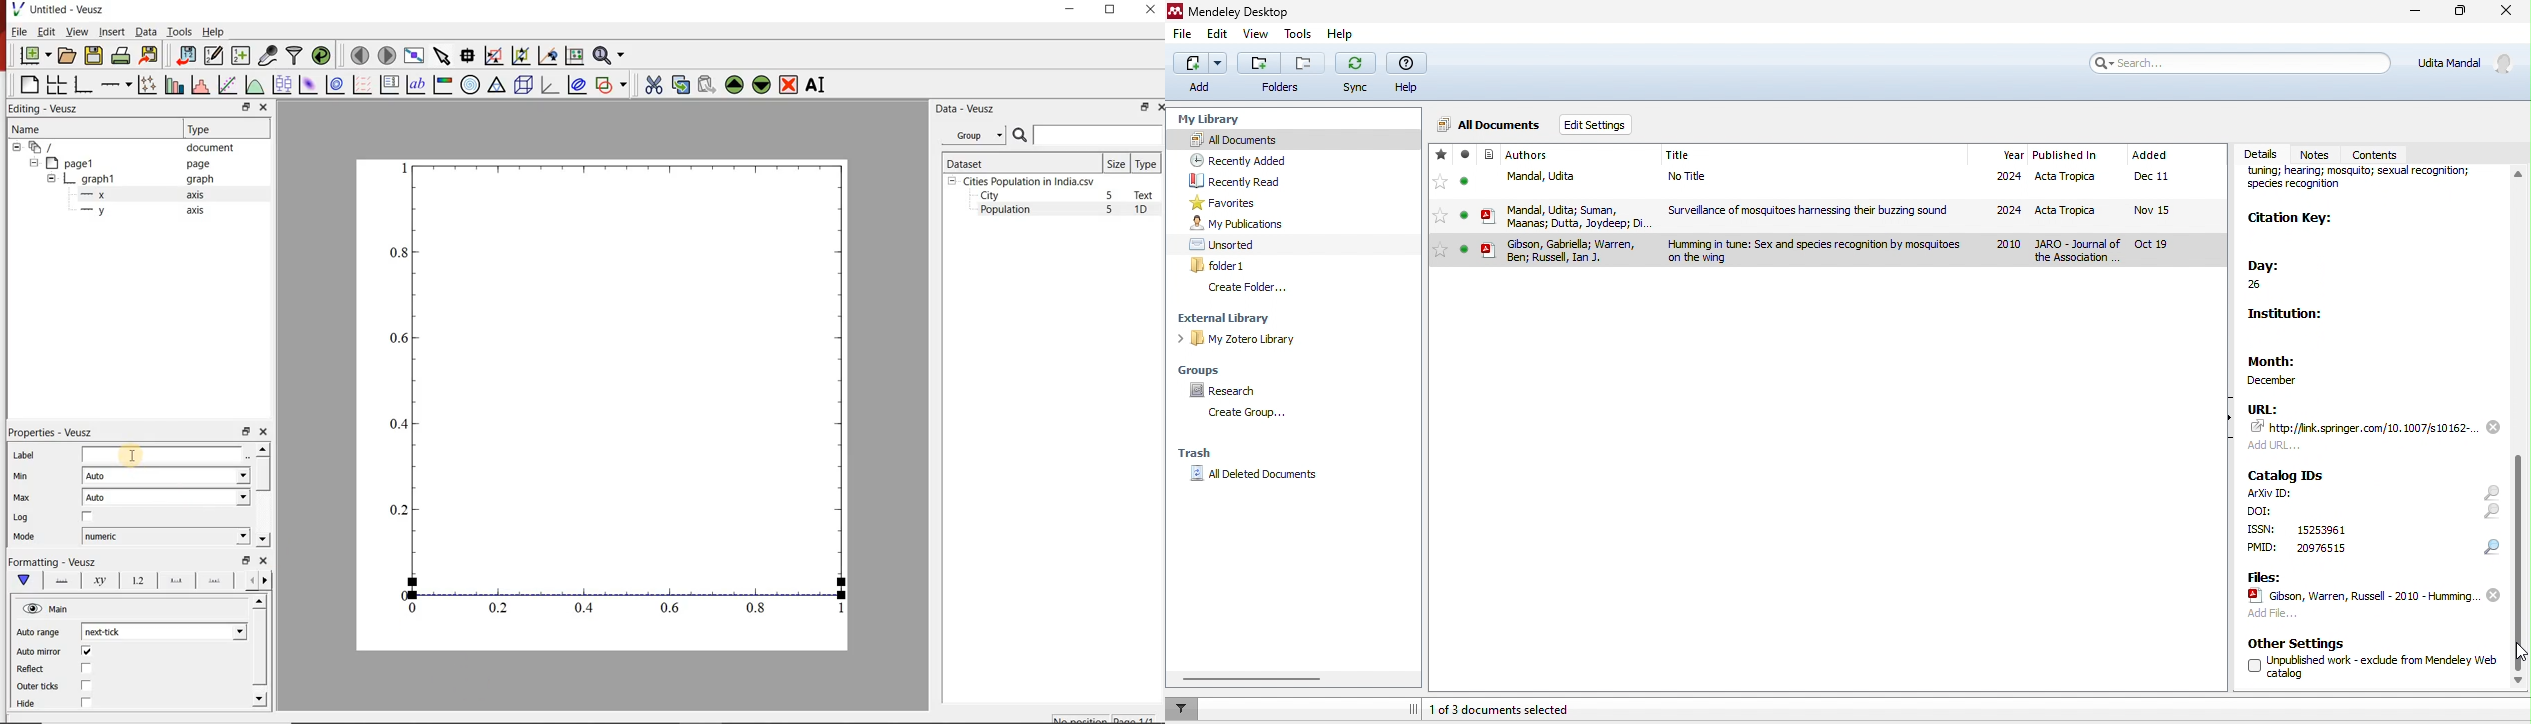 Image resolution: width=2548 pixels, height=728 pixels. Describe the element at coordinates (2241, 62) in the screenshot. I see `search bar` at that location.